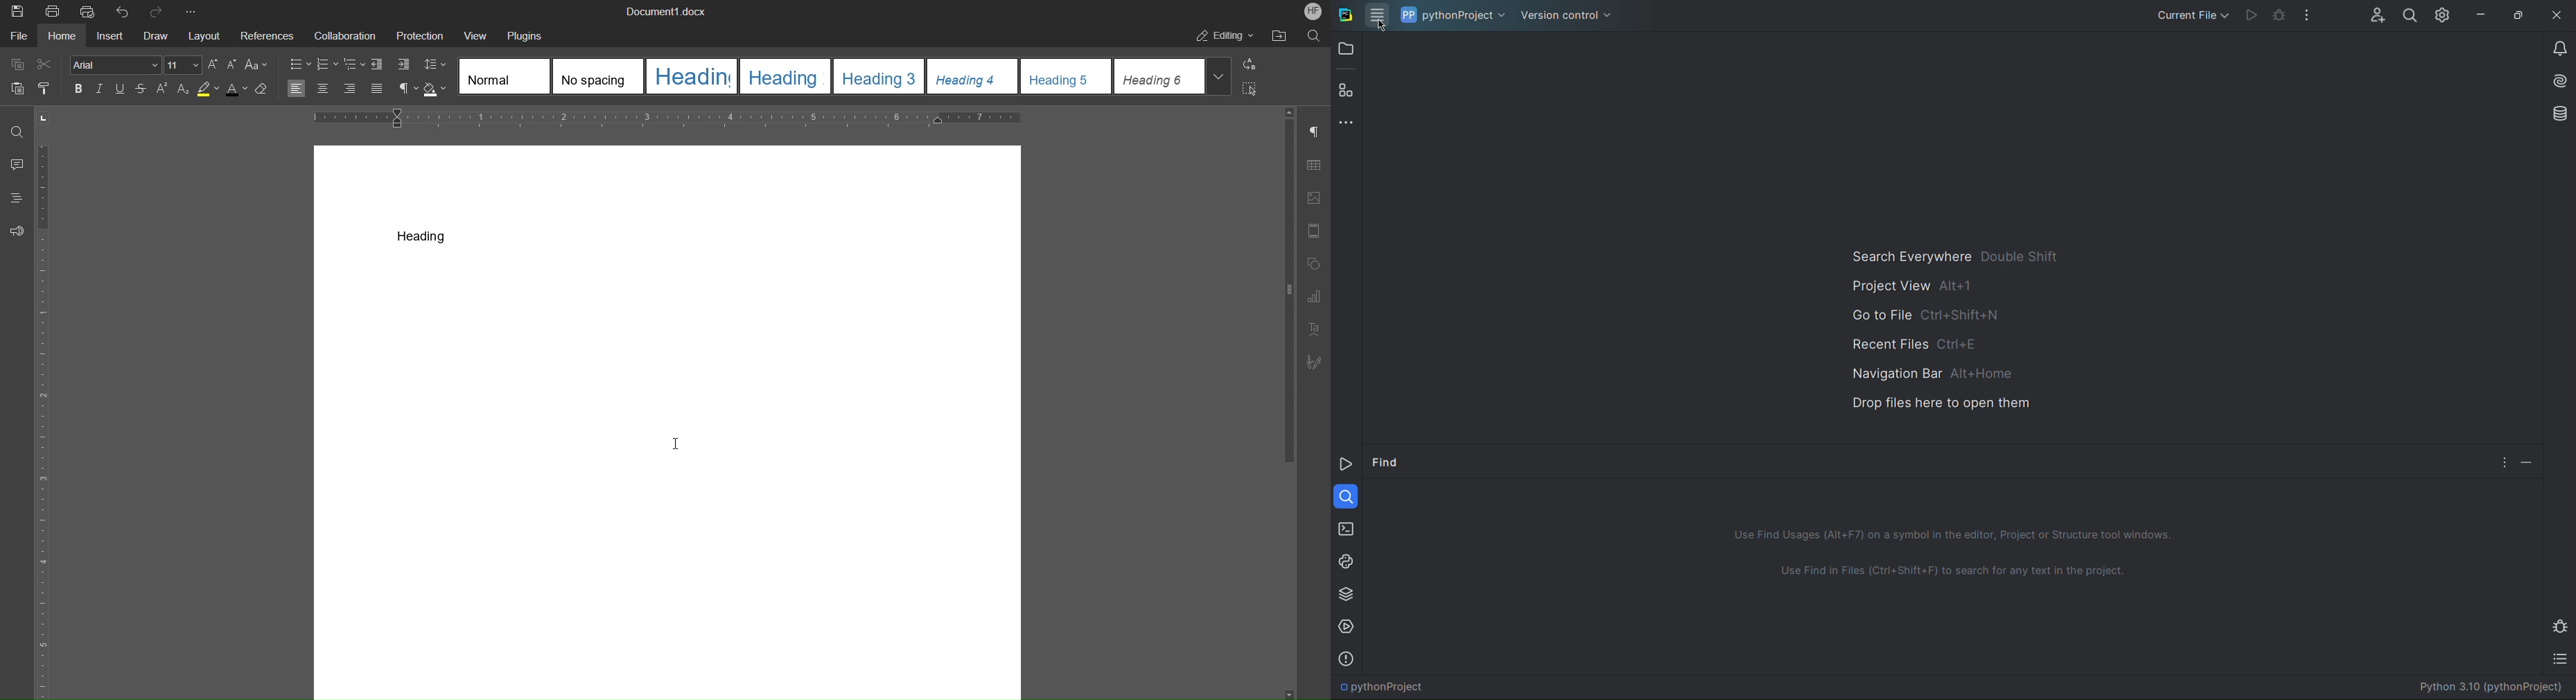 The width and height of the screenshot is (2576, 700). What do you see at coordinates (665, 12) in the screenshot?
I see `Document.docx` at bounding box center [665, 12].